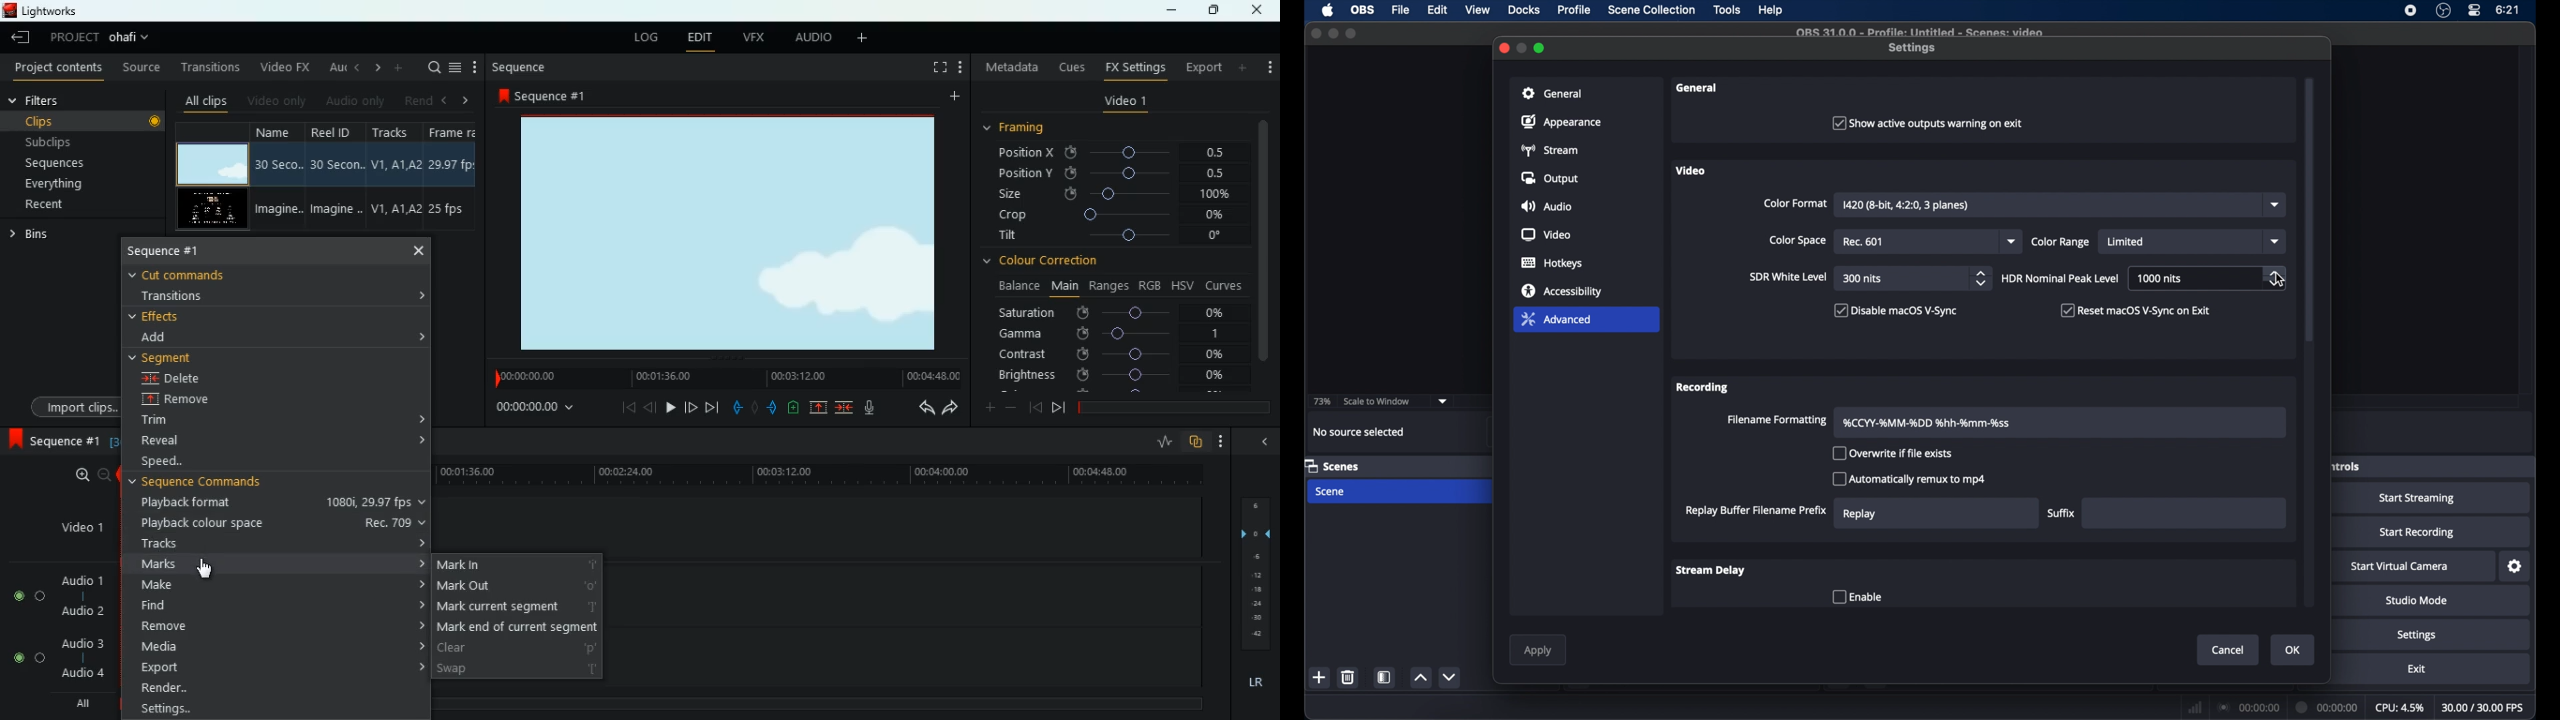  Describe the element at coordinates (286, 648) in the screenshot. I see `media` at that location.